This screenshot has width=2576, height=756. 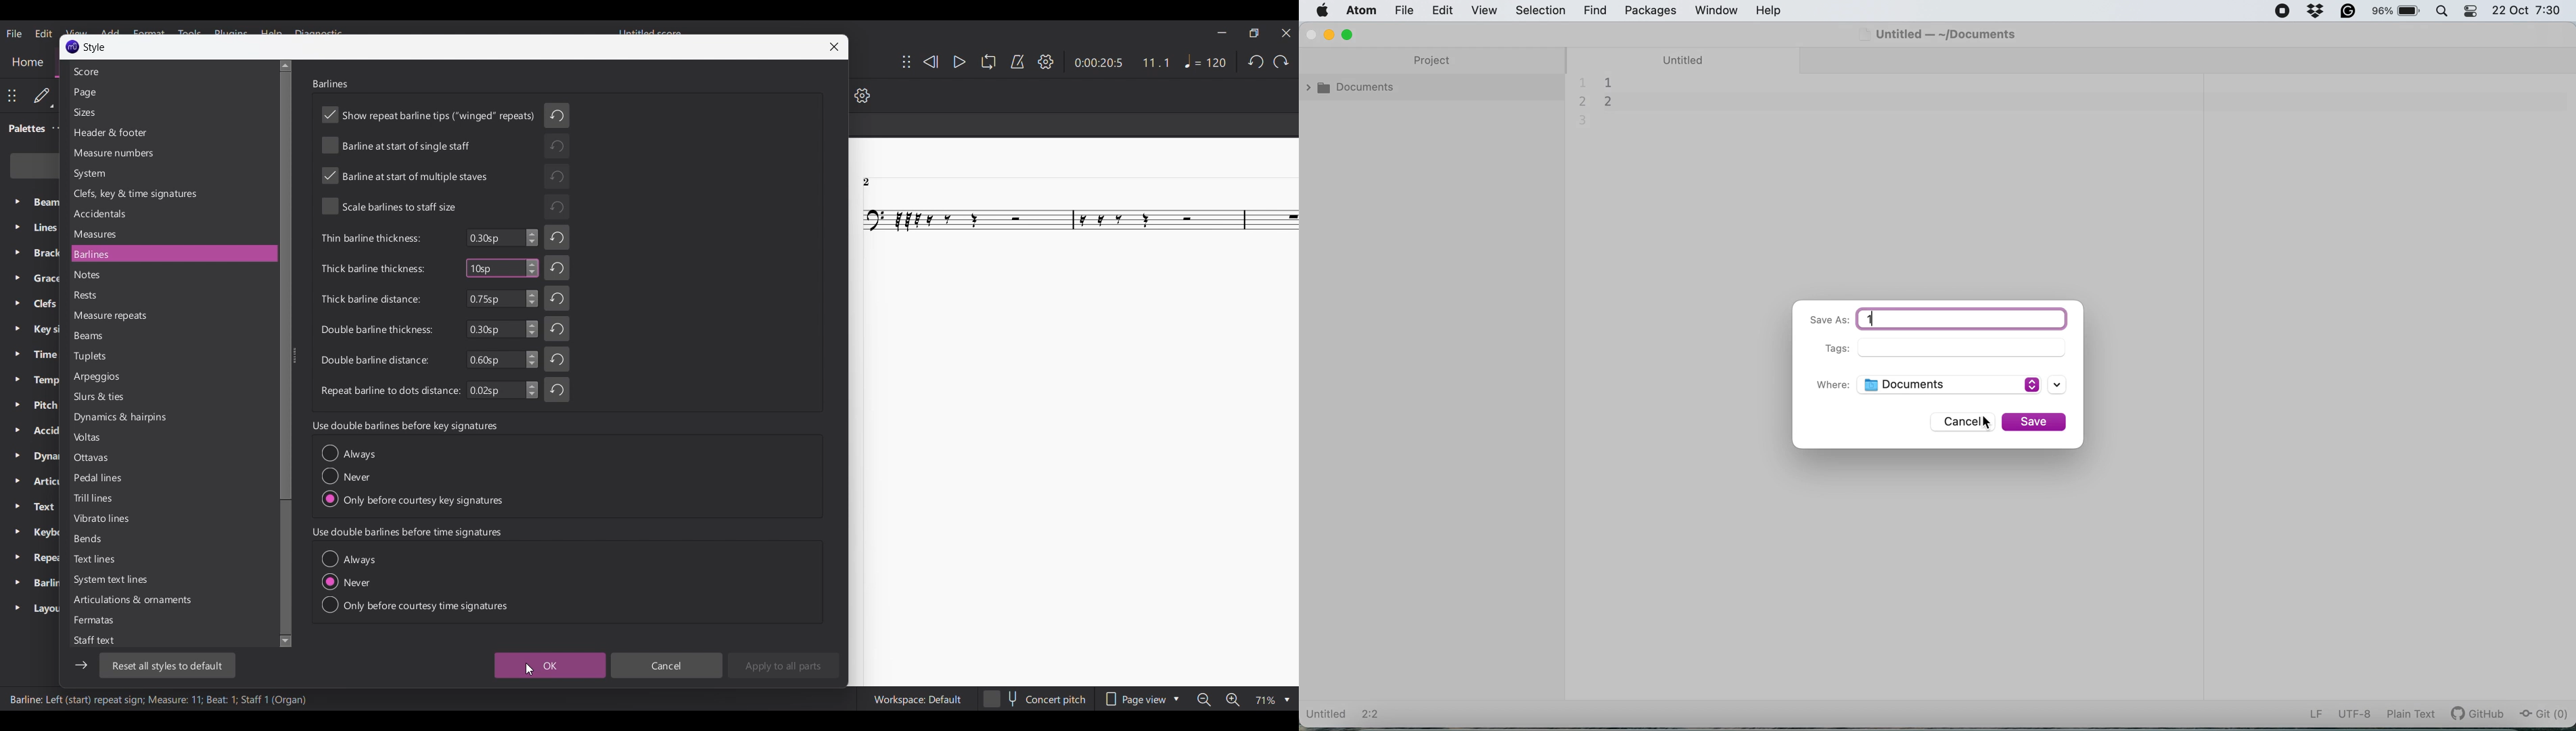 I want to click on Undo changes, so click(x=557, y=252).